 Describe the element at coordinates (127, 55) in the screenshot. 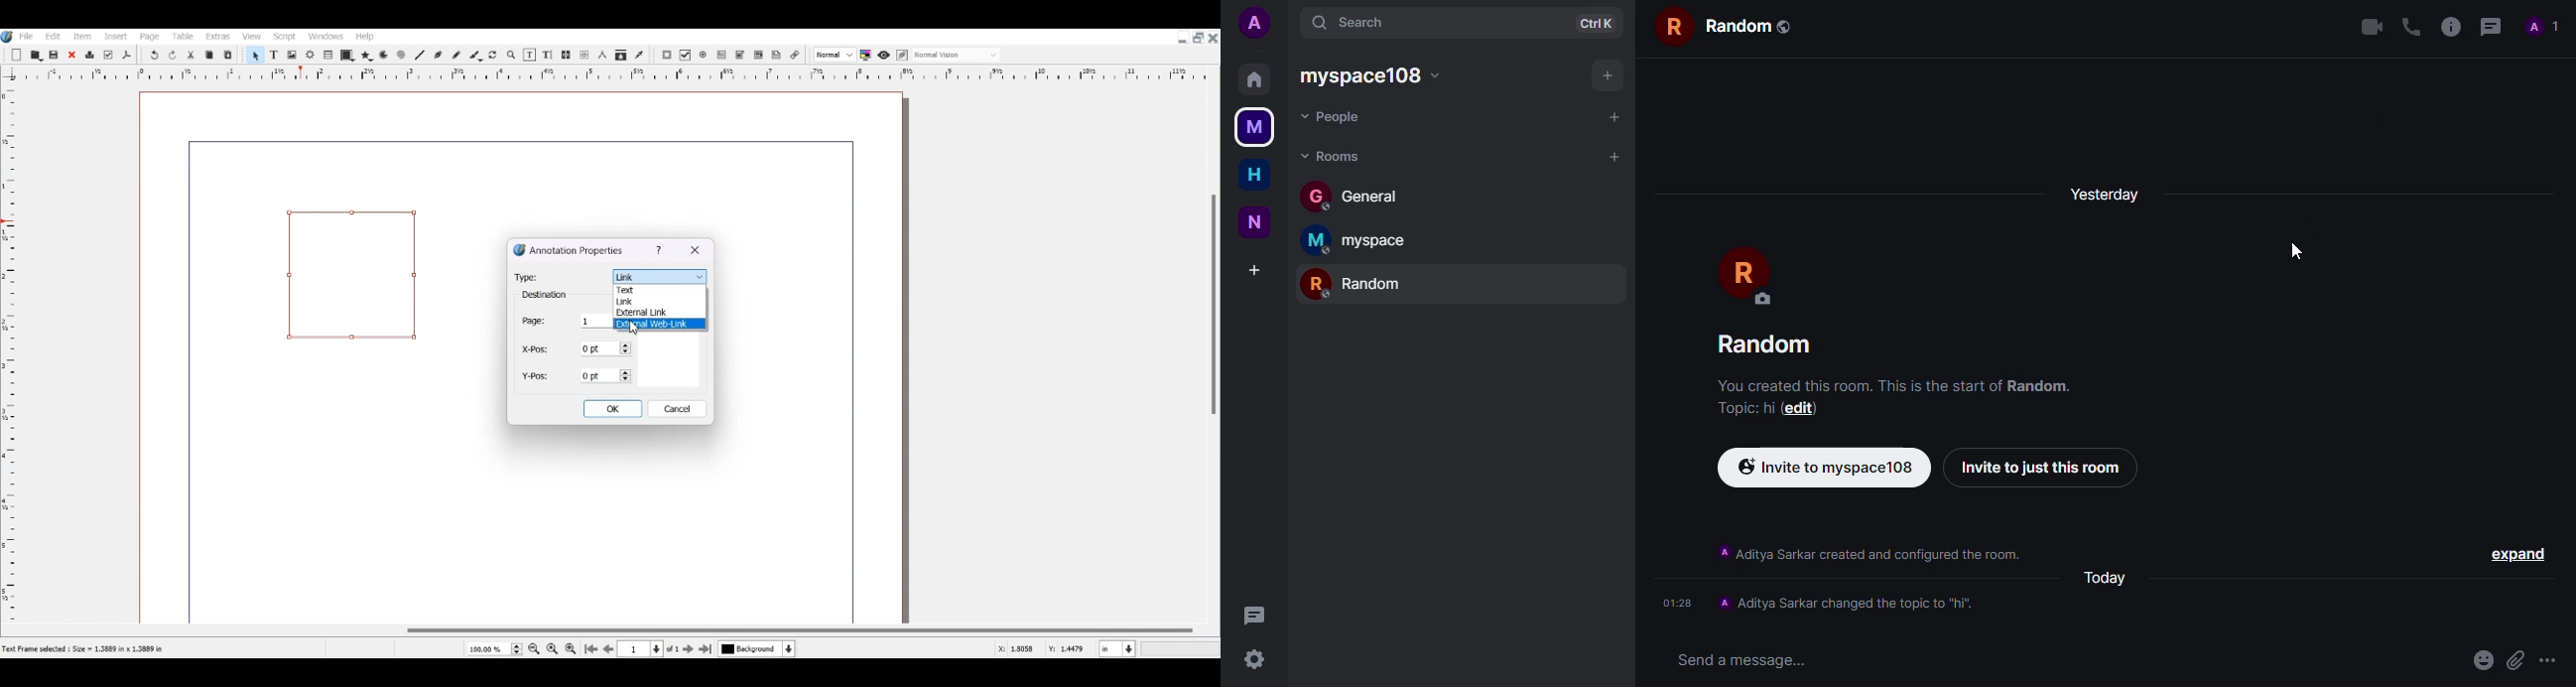

I see `Save as PDF` at that location.